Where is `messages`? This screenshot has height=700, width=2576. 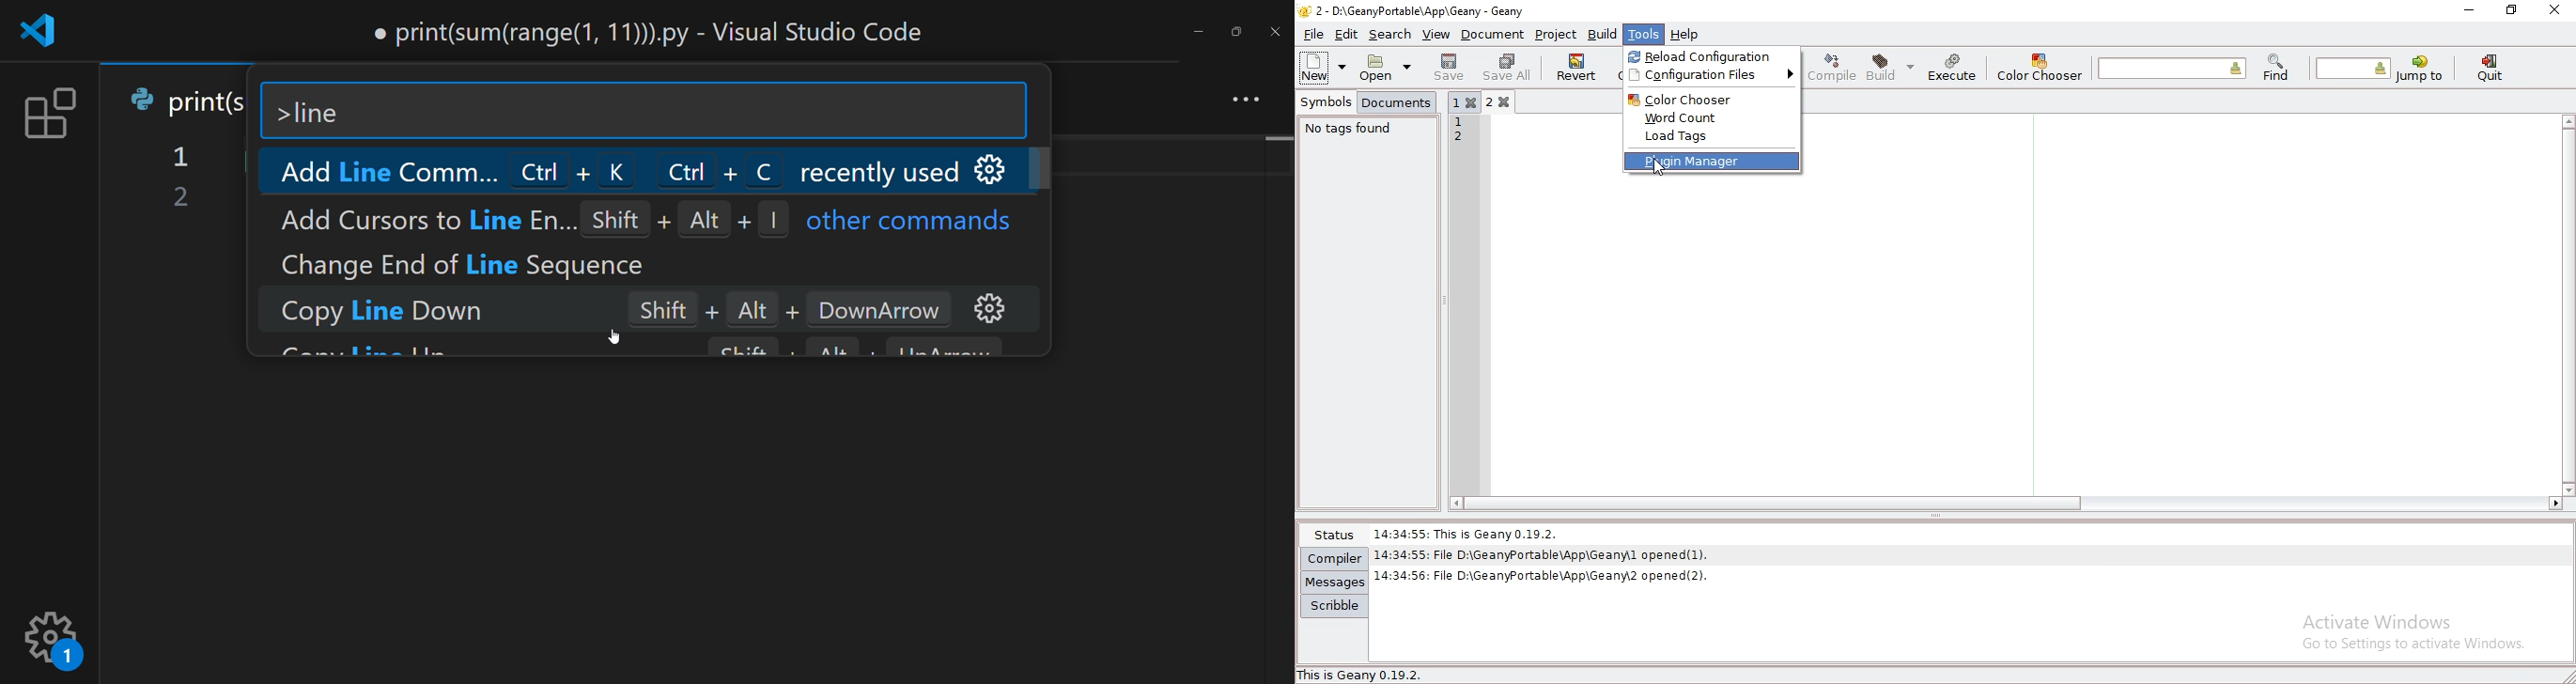 messages is located at coordinates (1335, 582).